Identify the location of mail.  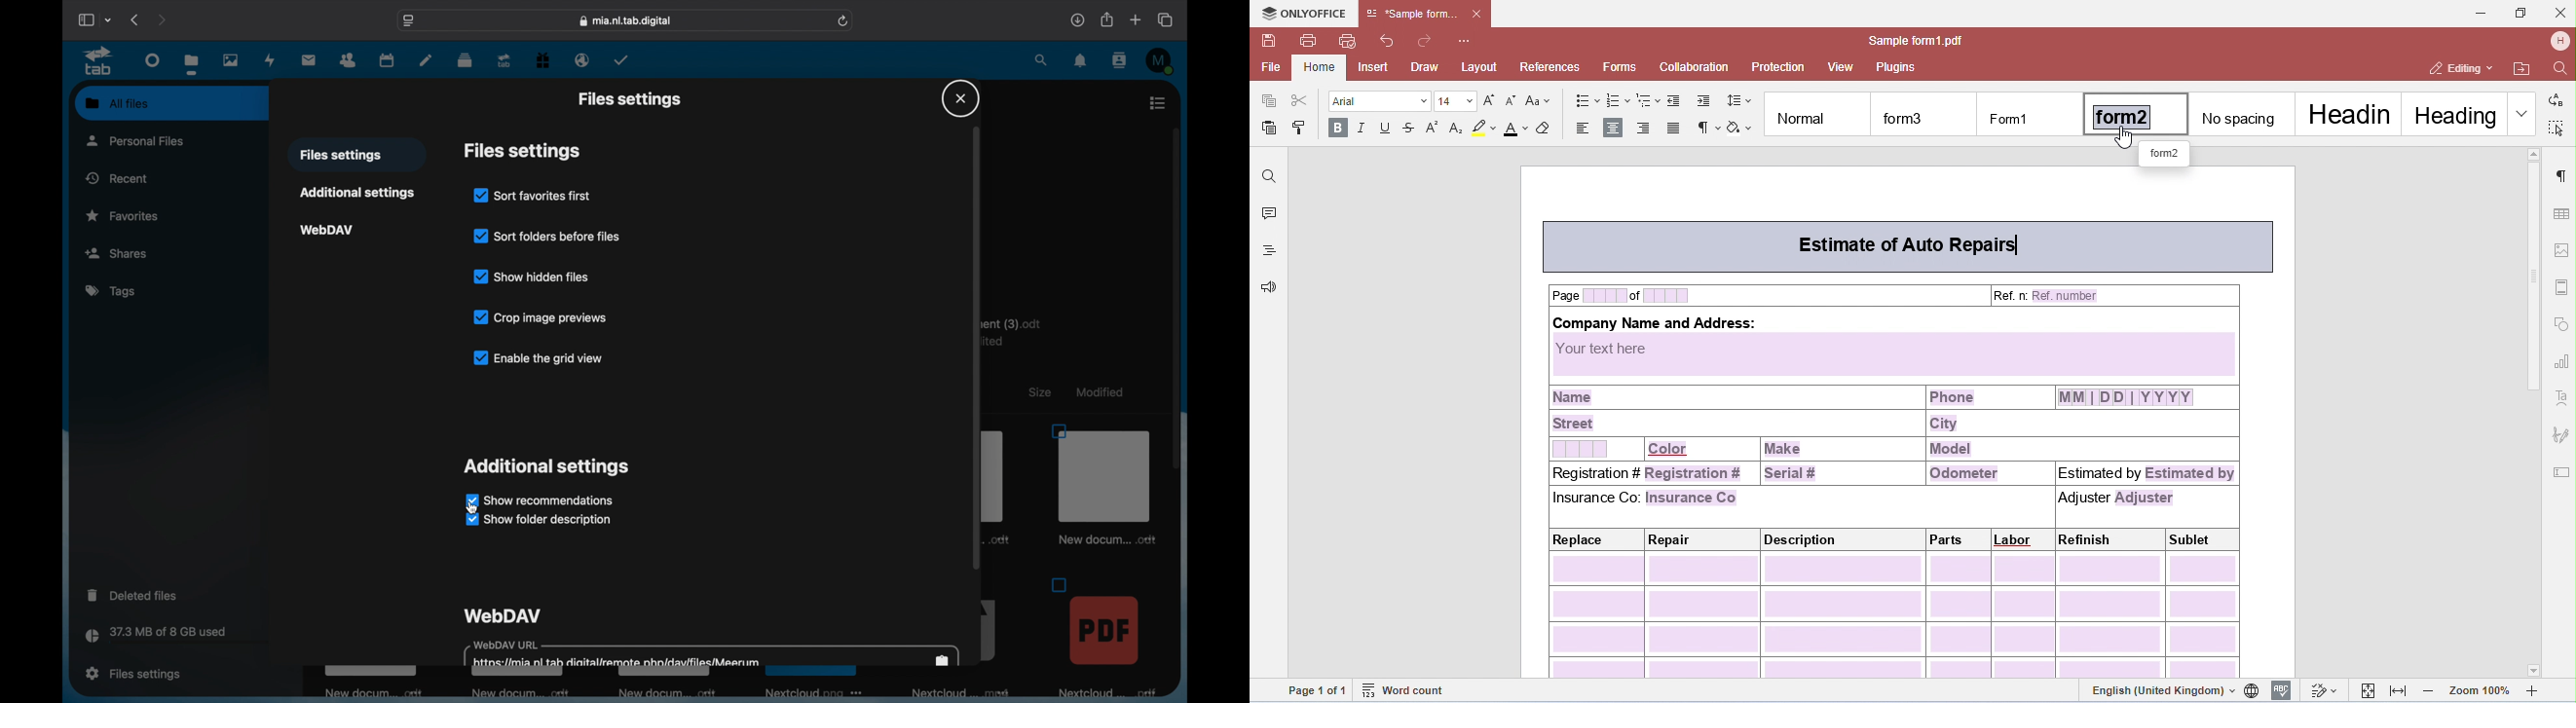
(309, 60).